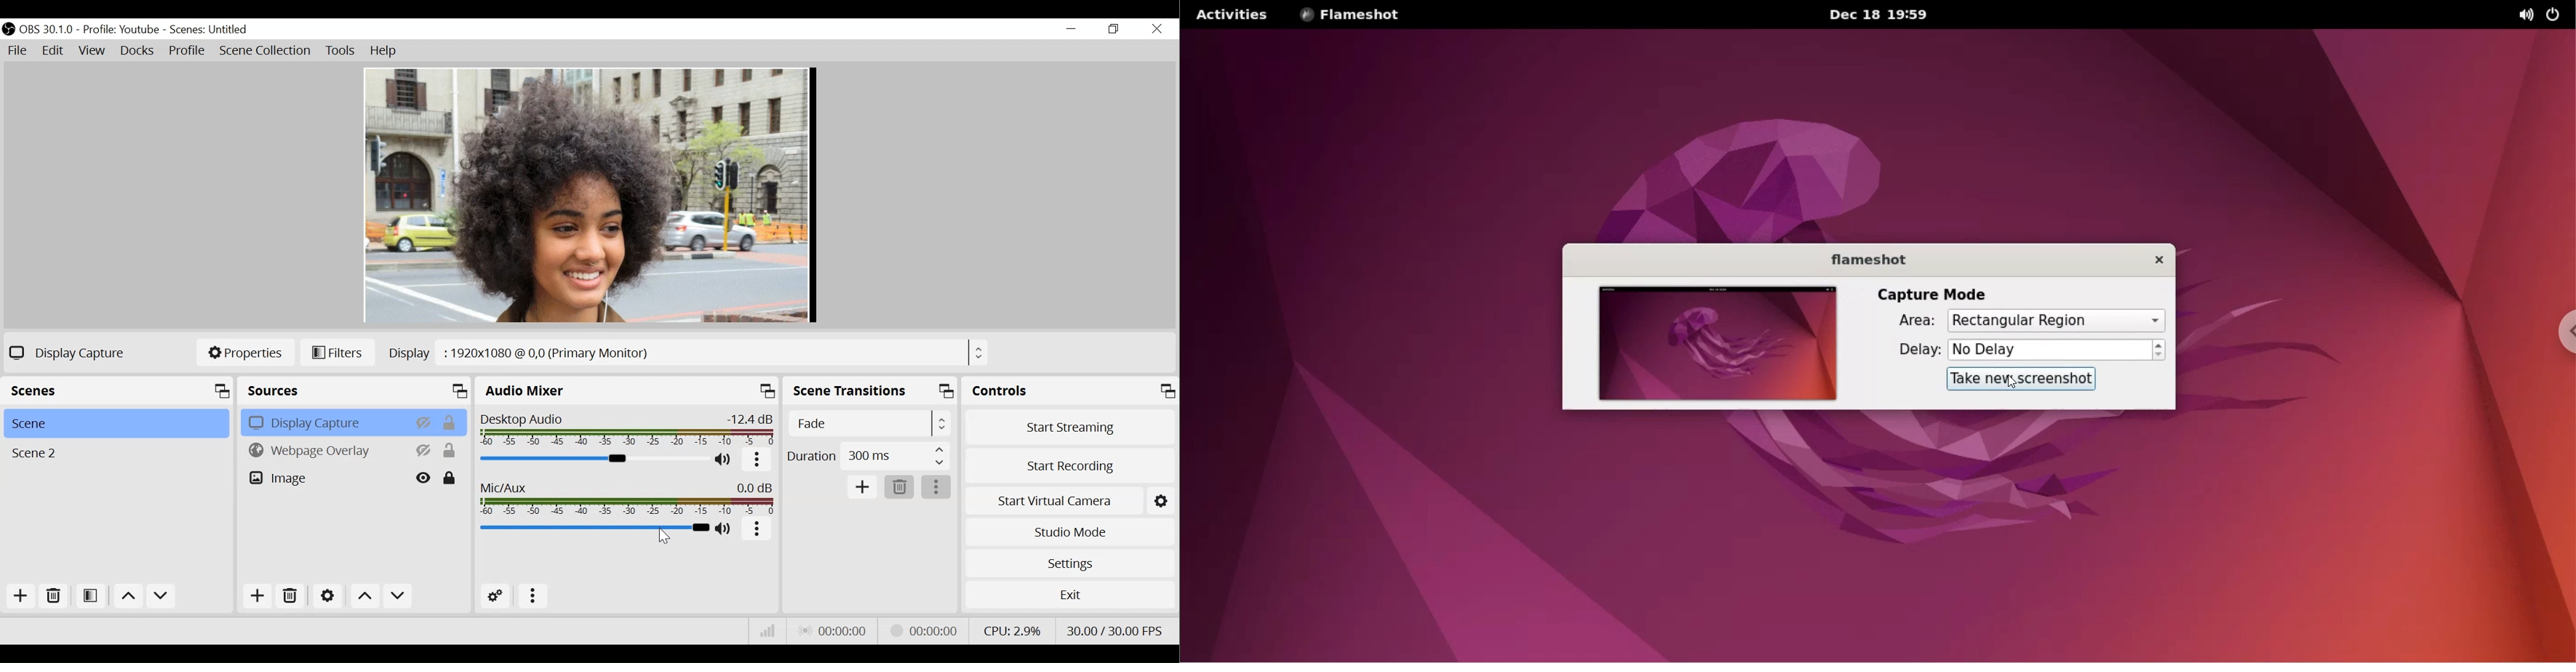 This screenshot has height=672, width=2576. What do you see at coordinates (1117, 630) in the screenshot?
I see `Frame Rate Second` at bounding box center [1117, 630].